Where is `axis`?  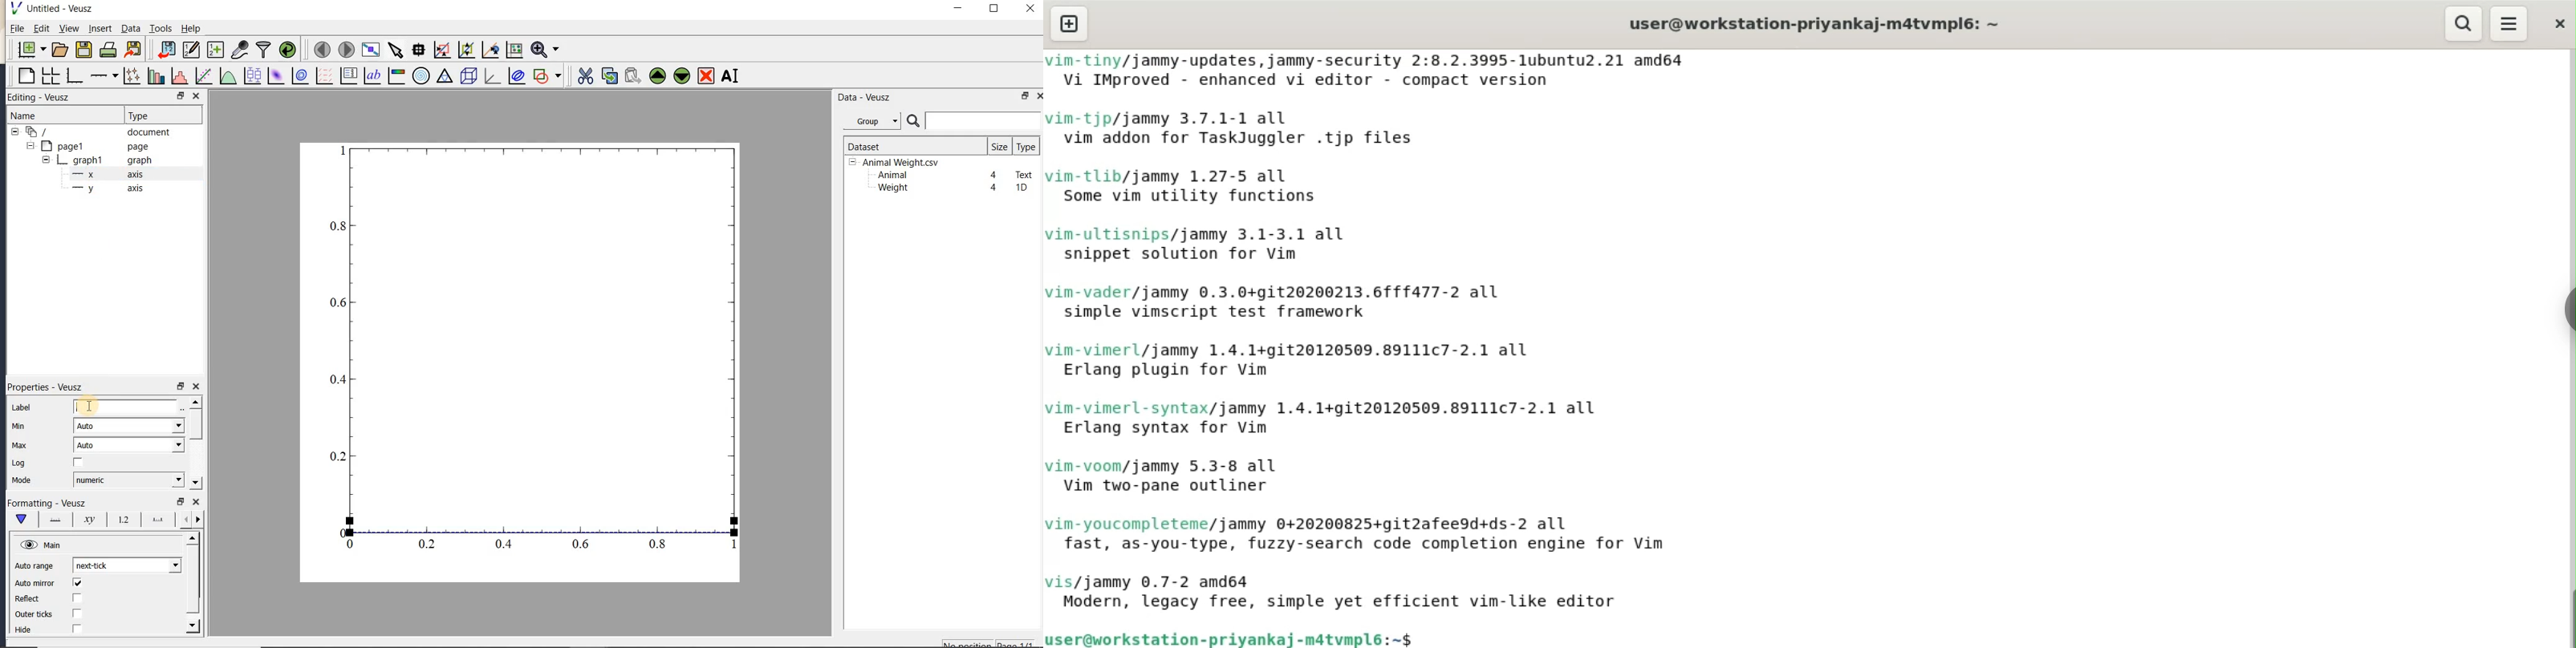 axis is located at coordinates (105, 189).